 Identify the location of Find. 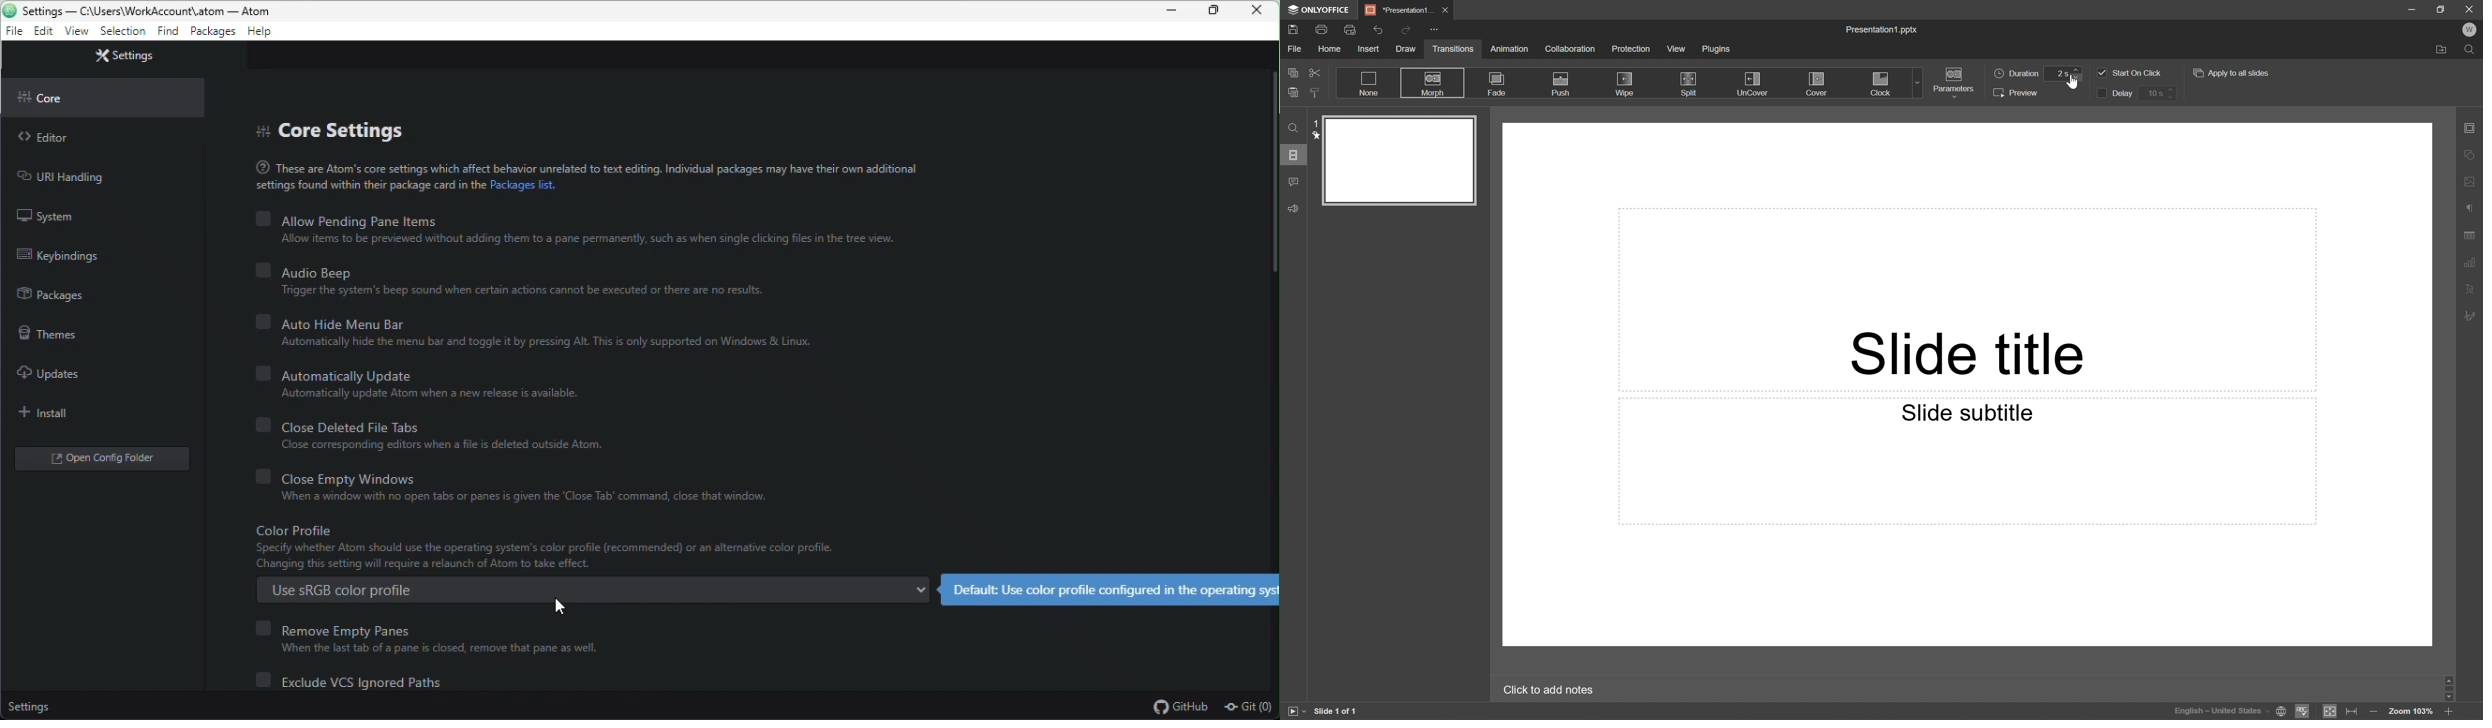
(1292, 129).